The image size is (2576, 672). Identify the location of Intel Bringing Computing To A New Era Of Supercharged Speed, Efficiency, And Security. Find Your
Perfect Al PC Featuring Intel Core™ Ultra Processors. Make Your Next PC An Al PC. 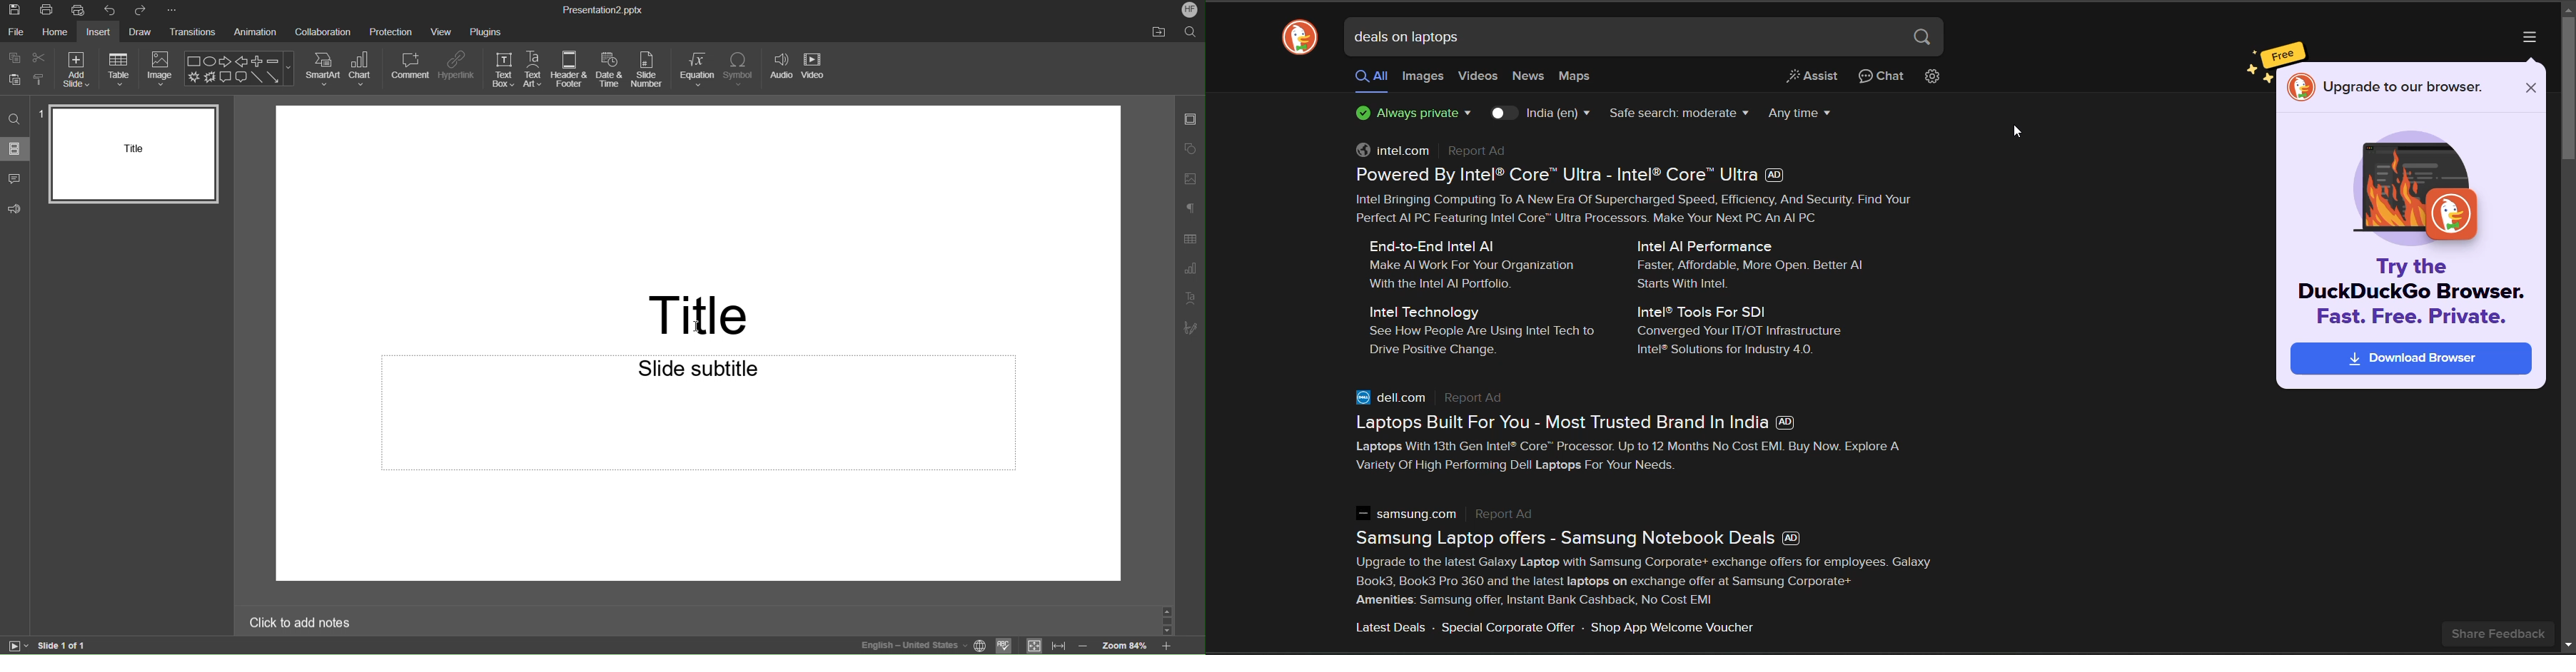
(1646, 211).